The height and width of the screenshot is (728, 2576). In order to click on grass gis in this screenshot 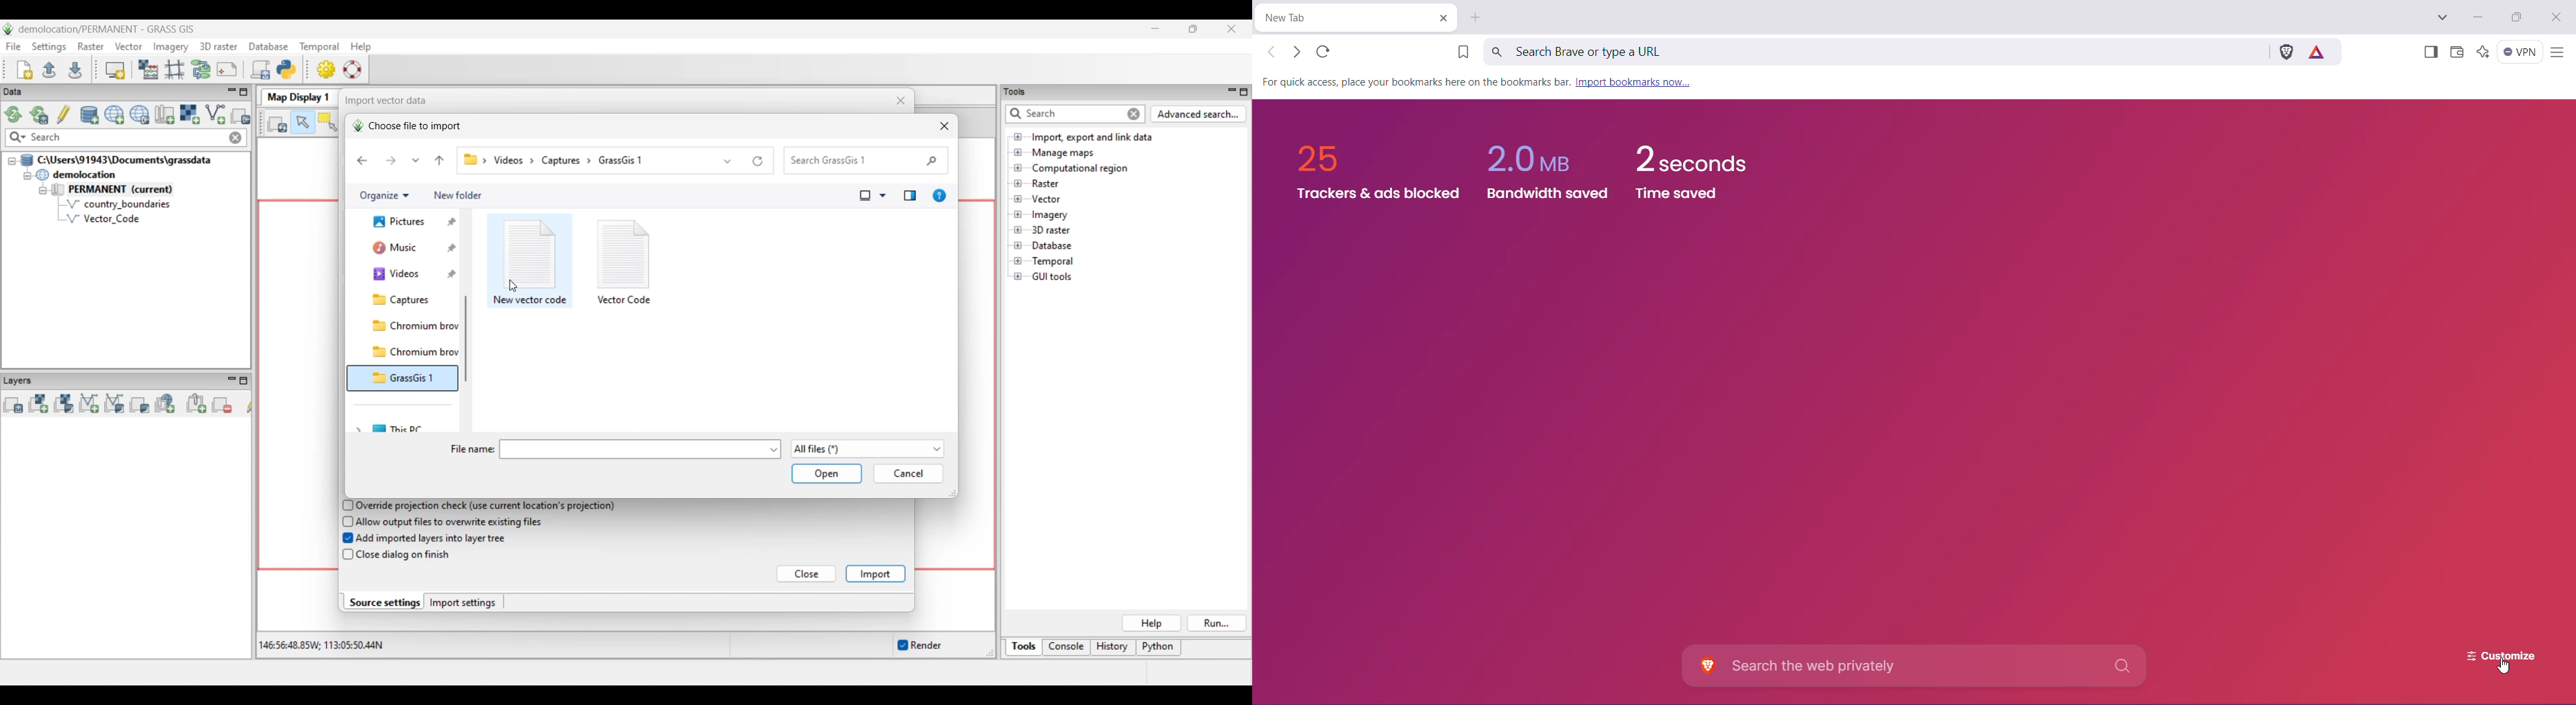, I will do `click(629, 161)`.